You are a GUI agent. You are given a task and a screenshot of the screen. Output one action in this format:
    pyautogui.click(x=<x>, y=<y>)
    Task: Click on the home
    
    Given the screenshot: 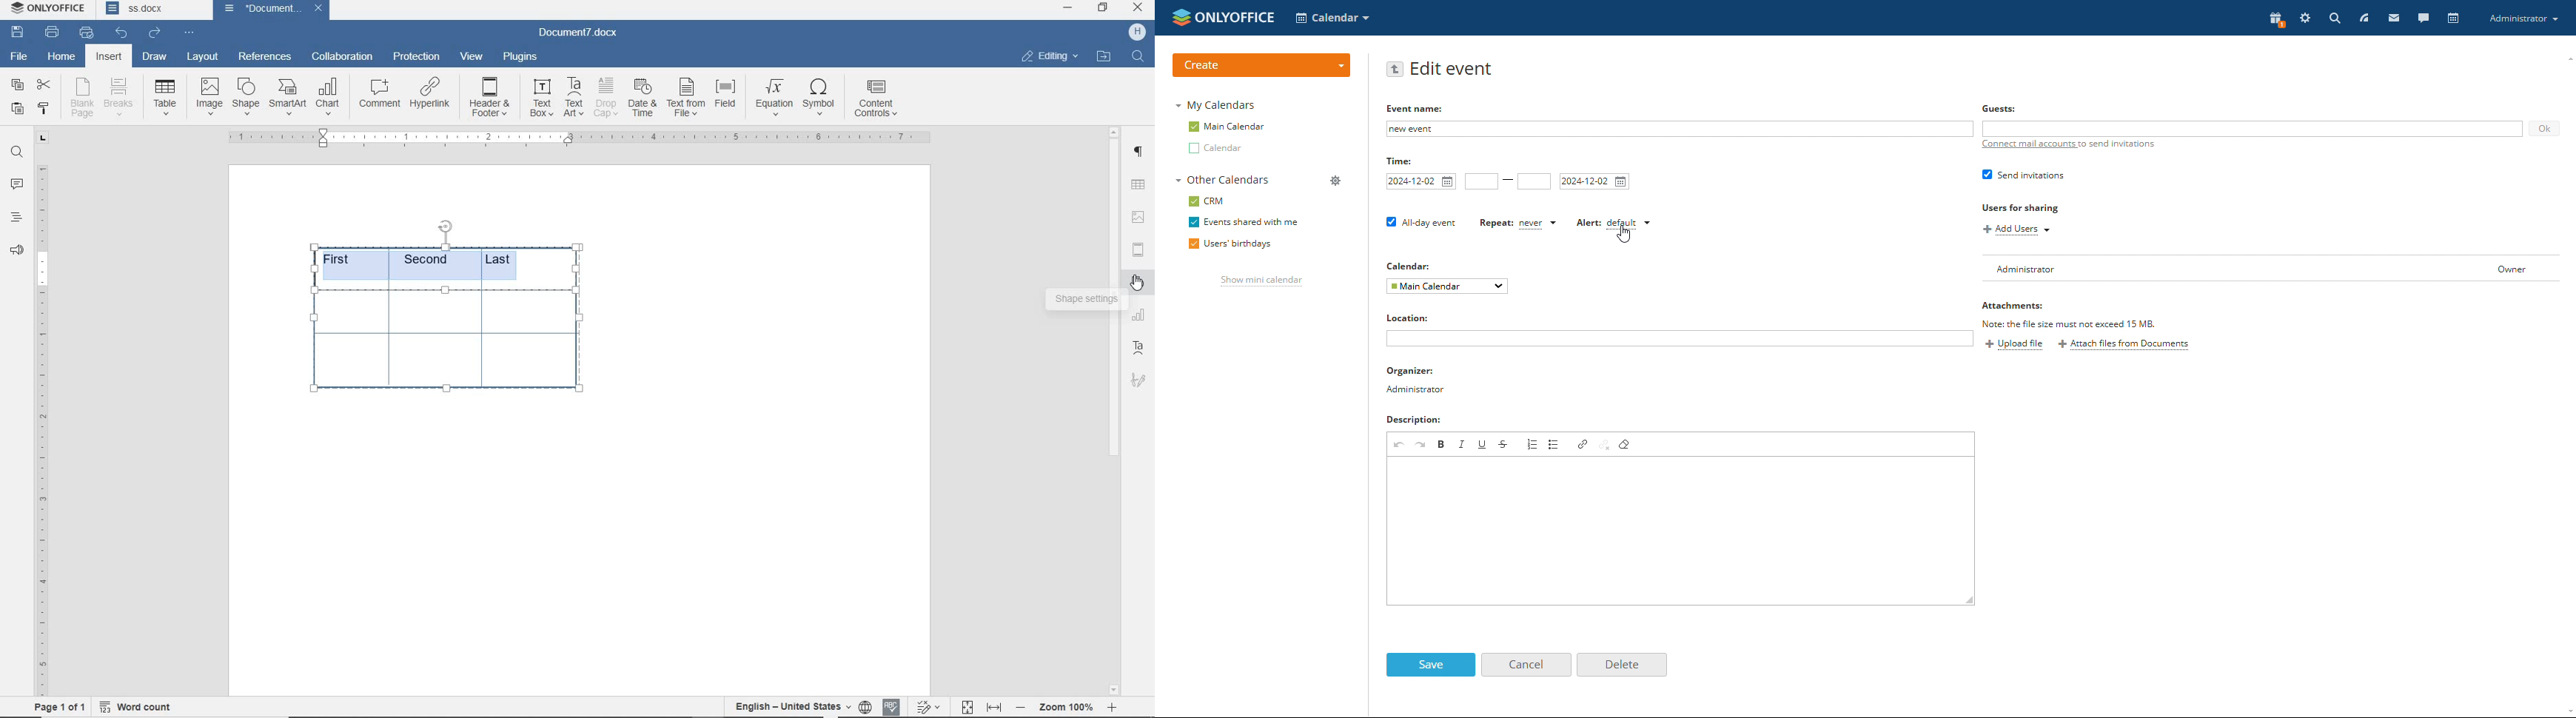 What is the action you would take?
    pyautogui.click(x=63, y=58)
    